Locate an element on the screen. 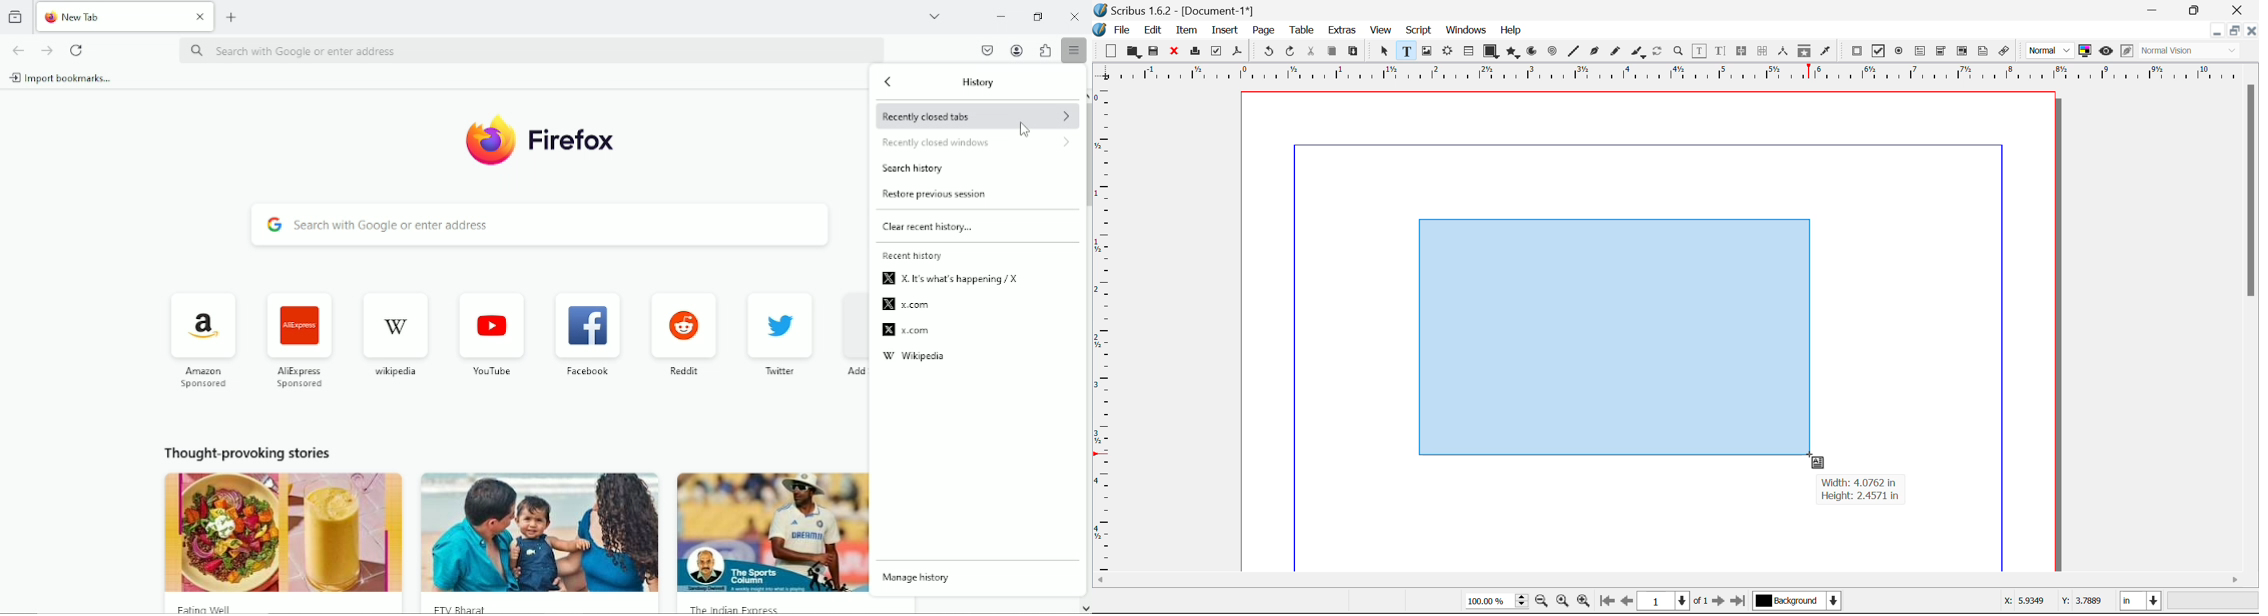 Image resolution: width=2268 pixels, height=616 pixels. Pdf Radio Button is located at coordinates (1899, 52).